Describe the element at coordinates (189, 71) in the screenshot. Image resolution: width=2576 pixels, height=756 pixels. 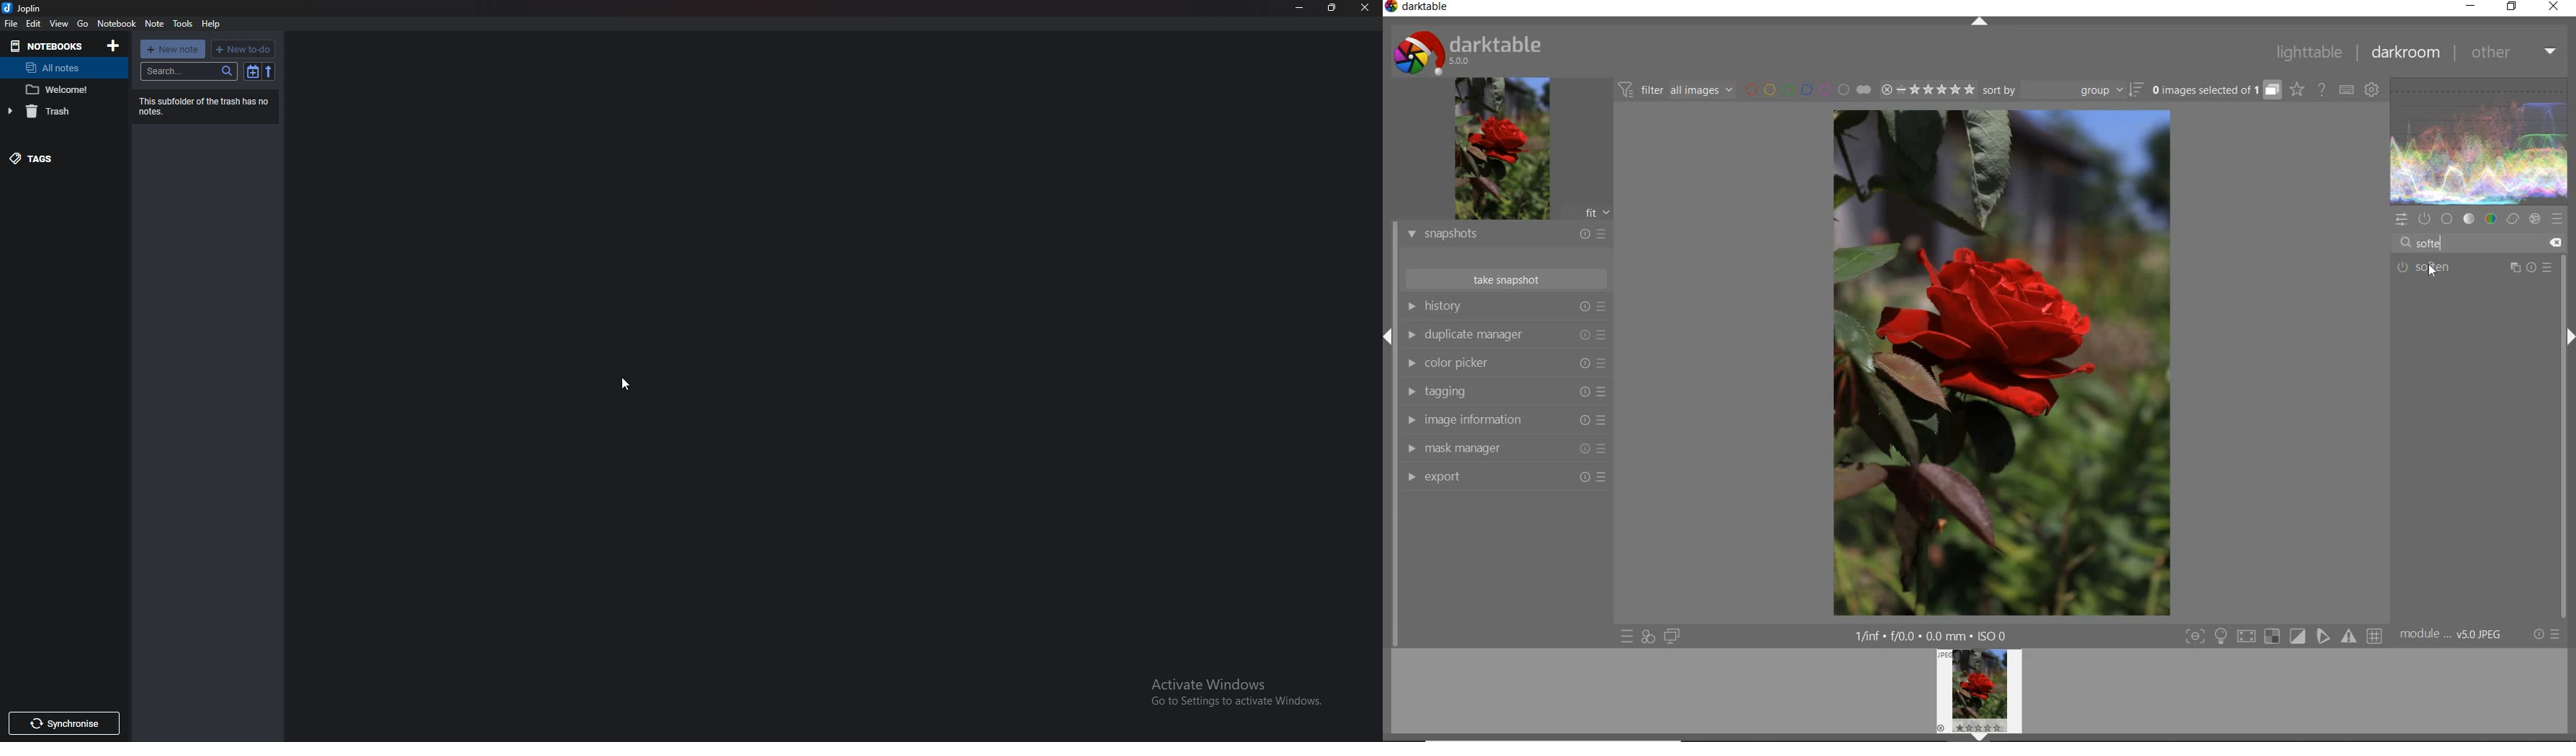
I see `search` at that location.